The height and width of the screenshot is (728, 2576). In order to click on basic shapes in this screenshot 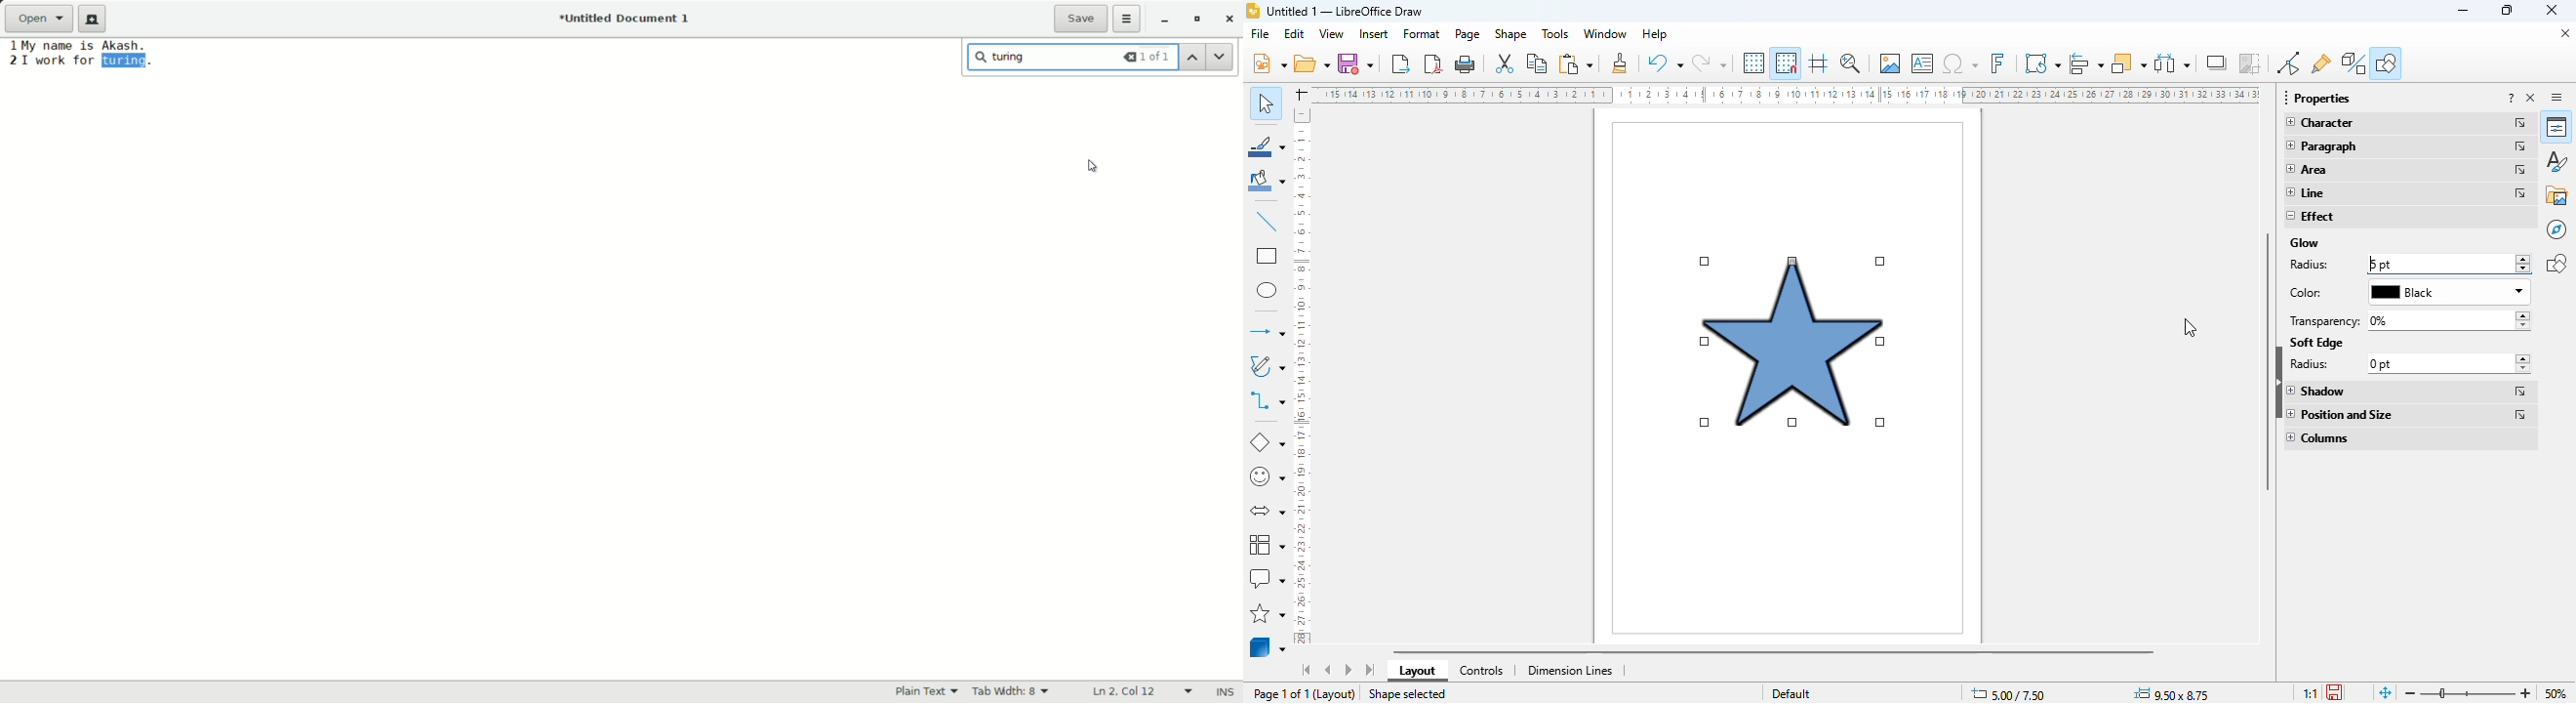, I will do `click(1268, 441)`.